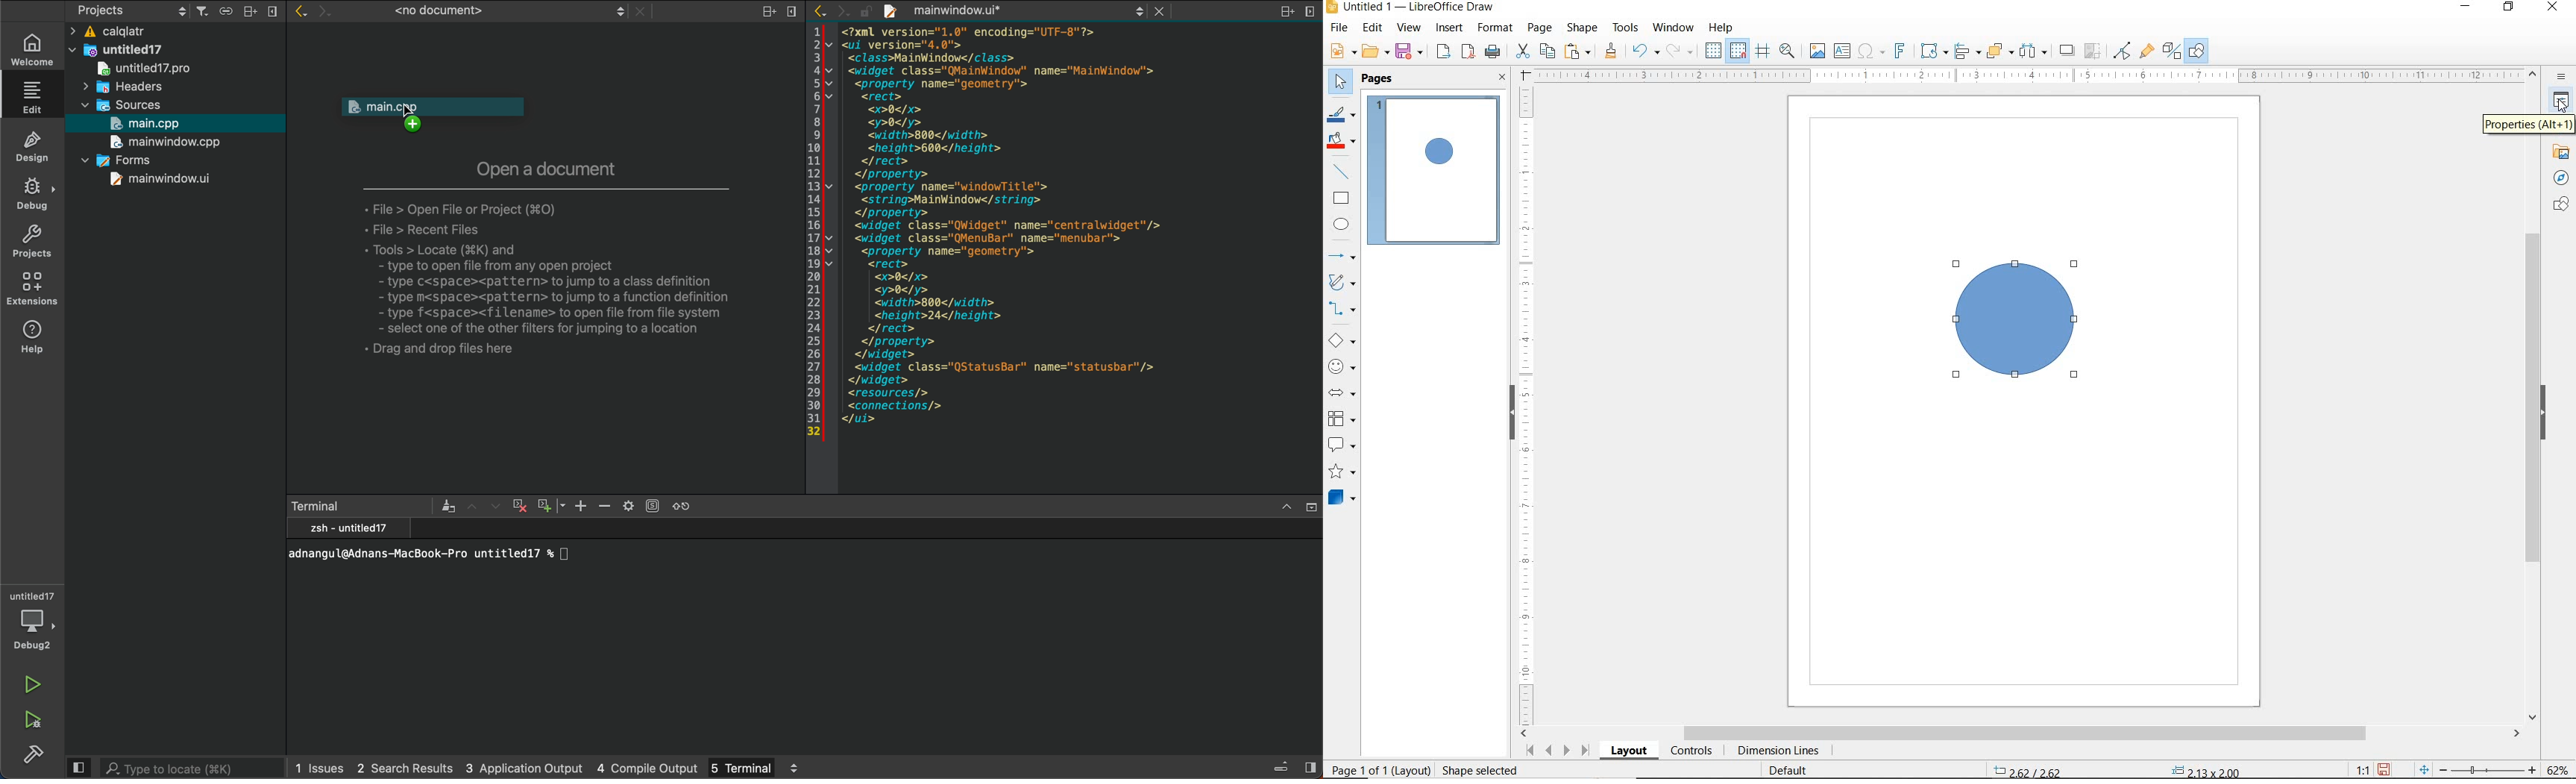  Describe the element at coordinates (1798, 771) in the screenshot. I see `Default` at that location.